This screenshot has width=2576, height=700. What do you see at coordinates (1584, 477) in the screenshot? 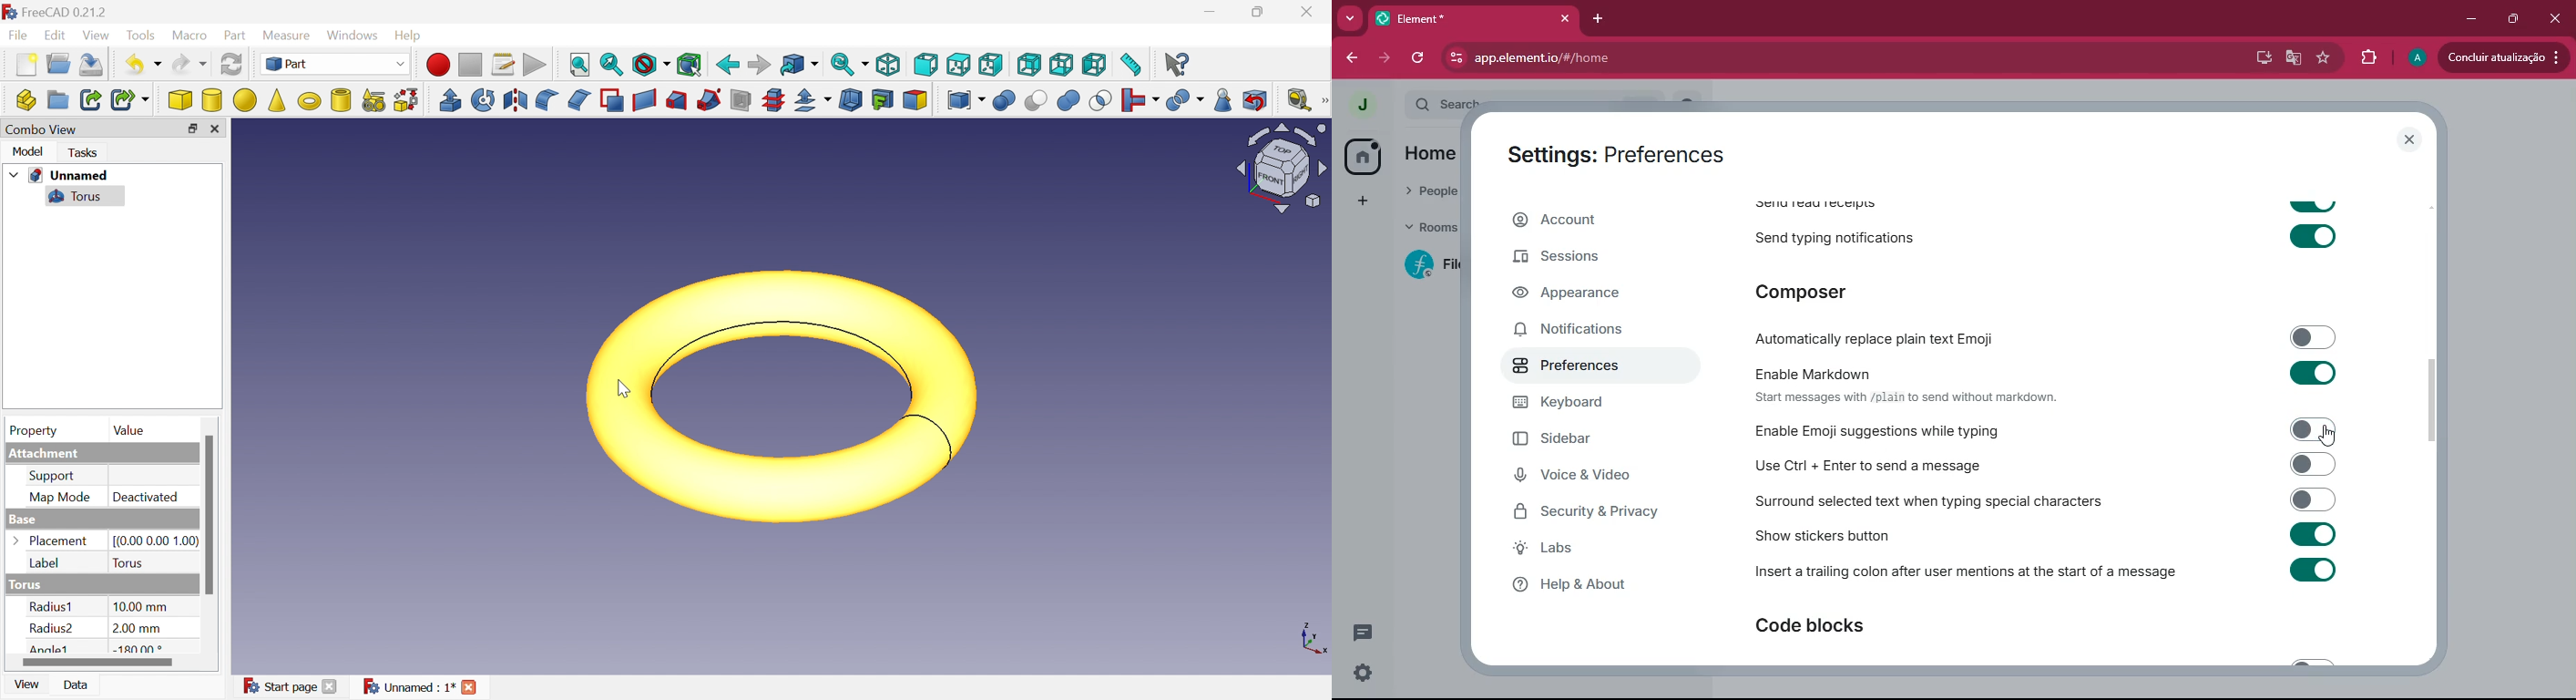
I see `voice` at bounding box center [1584, 477].